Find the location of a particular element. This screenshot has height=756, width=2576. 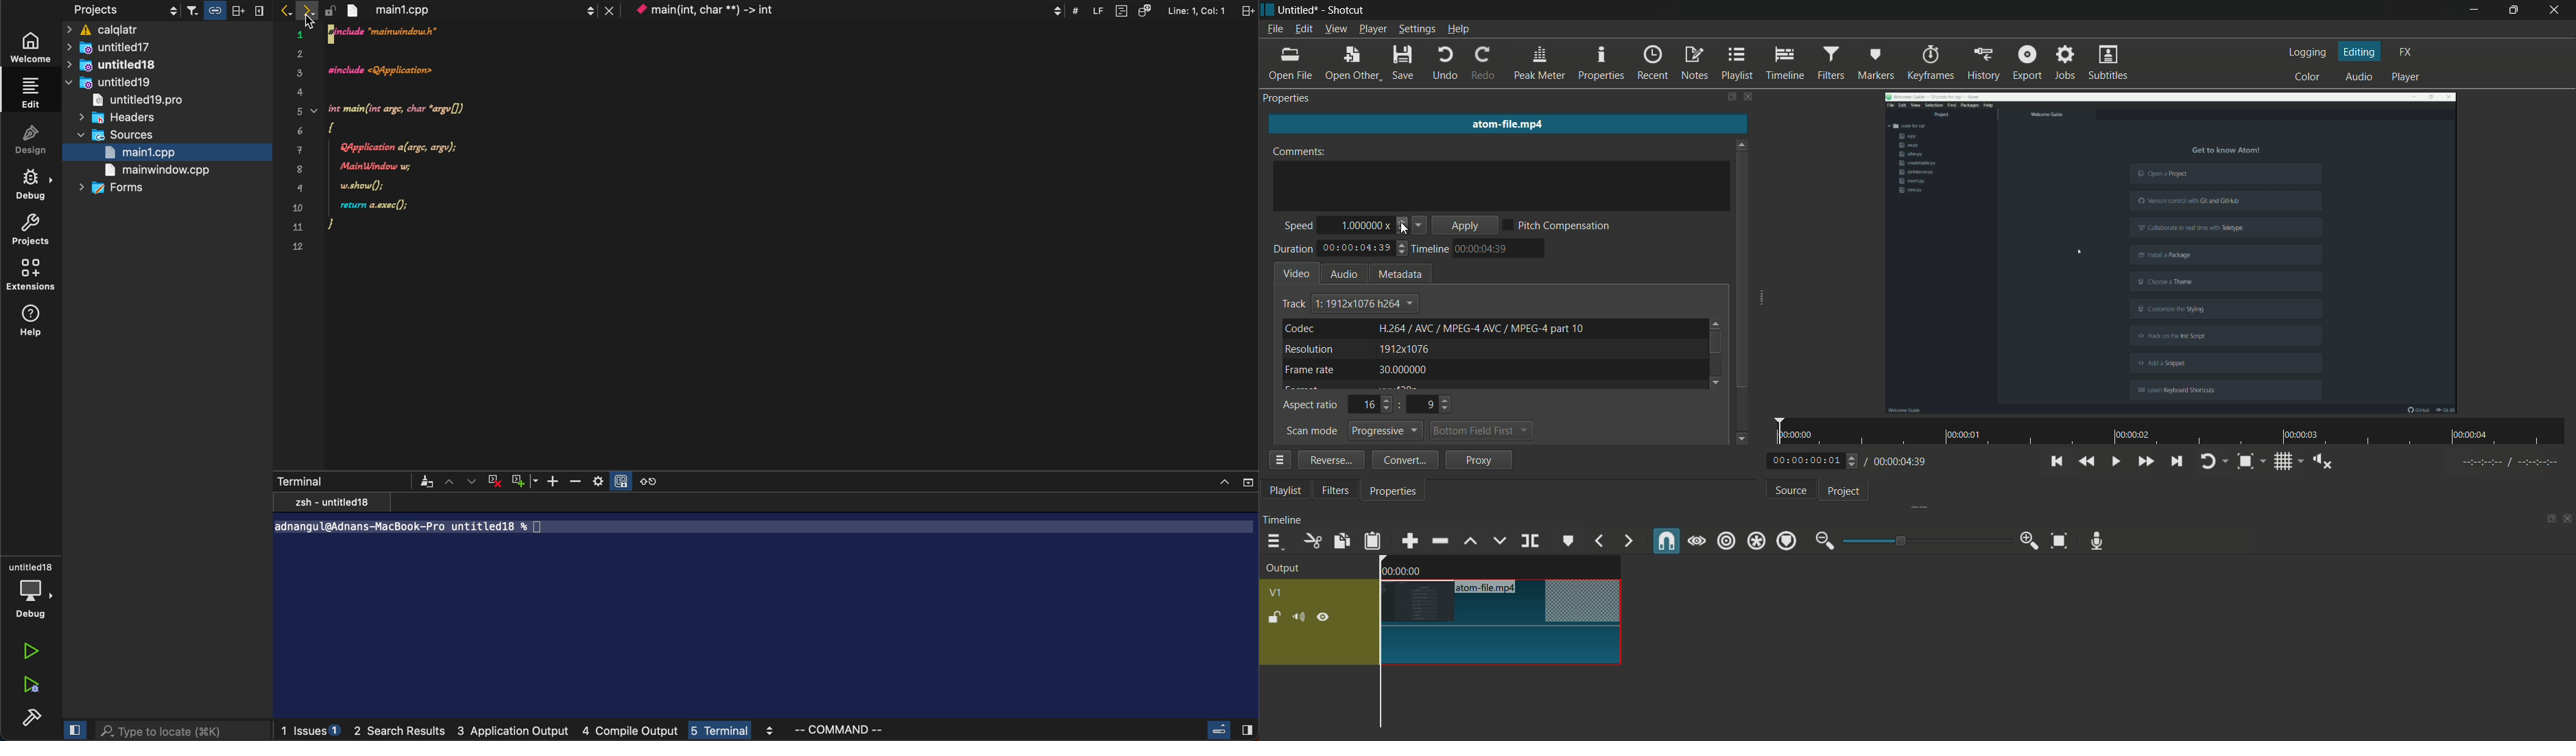

comments is located at coordinates (1304, 151).